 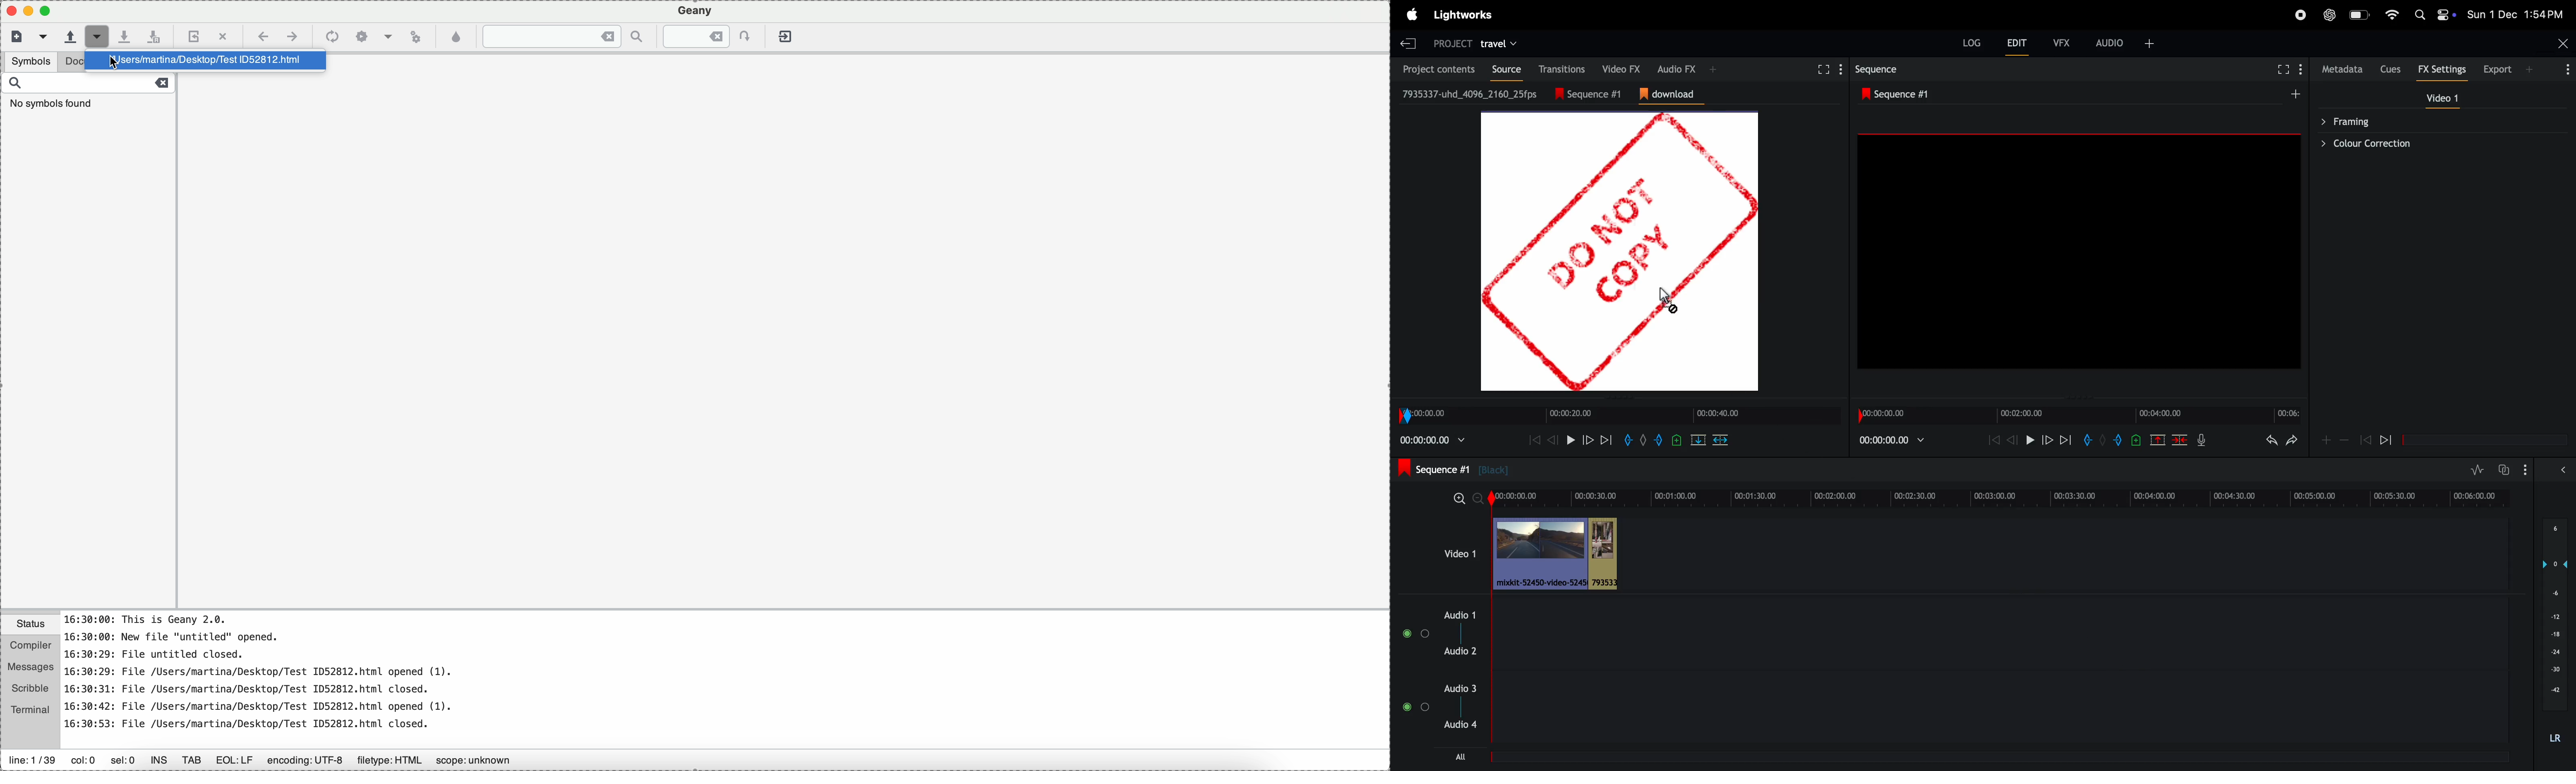 What do you see at coordinates (194, 35) in the screenshot?
I see `reload the current file from disk` at bounding box center [194, 35].